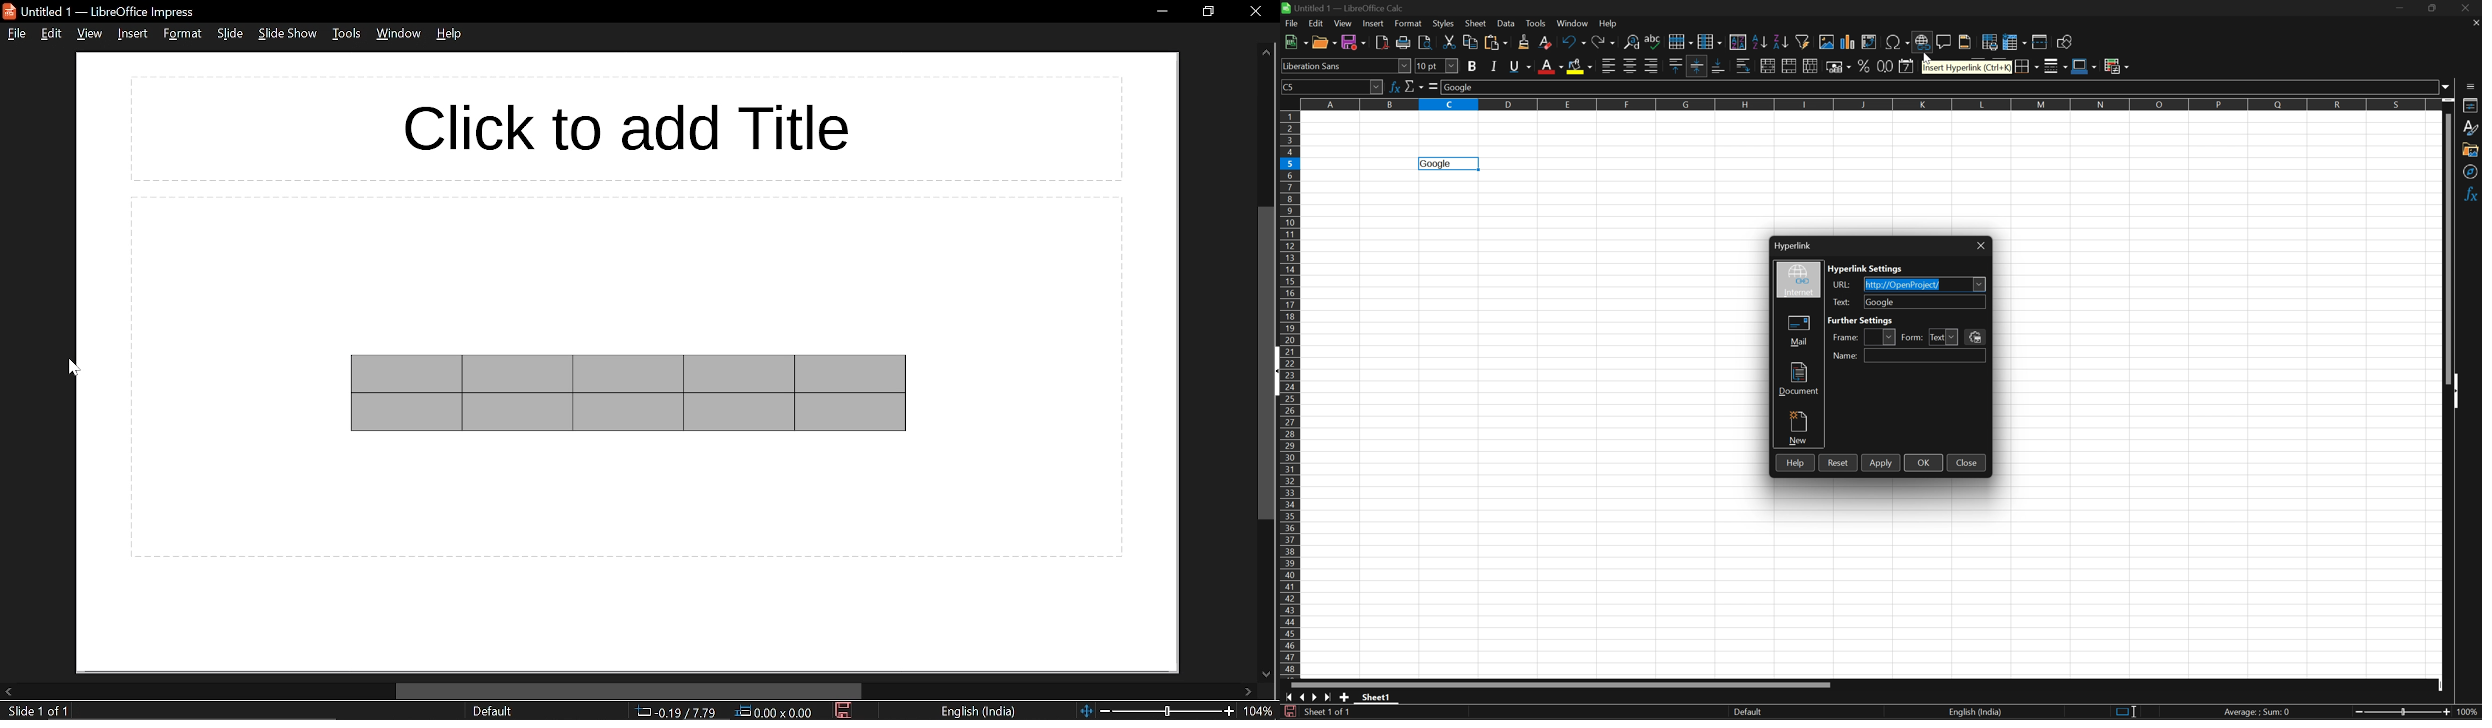 The height and width of the screenshot is (728, 2492). I want to click on cursor co-ordinate, so click(676, 712).